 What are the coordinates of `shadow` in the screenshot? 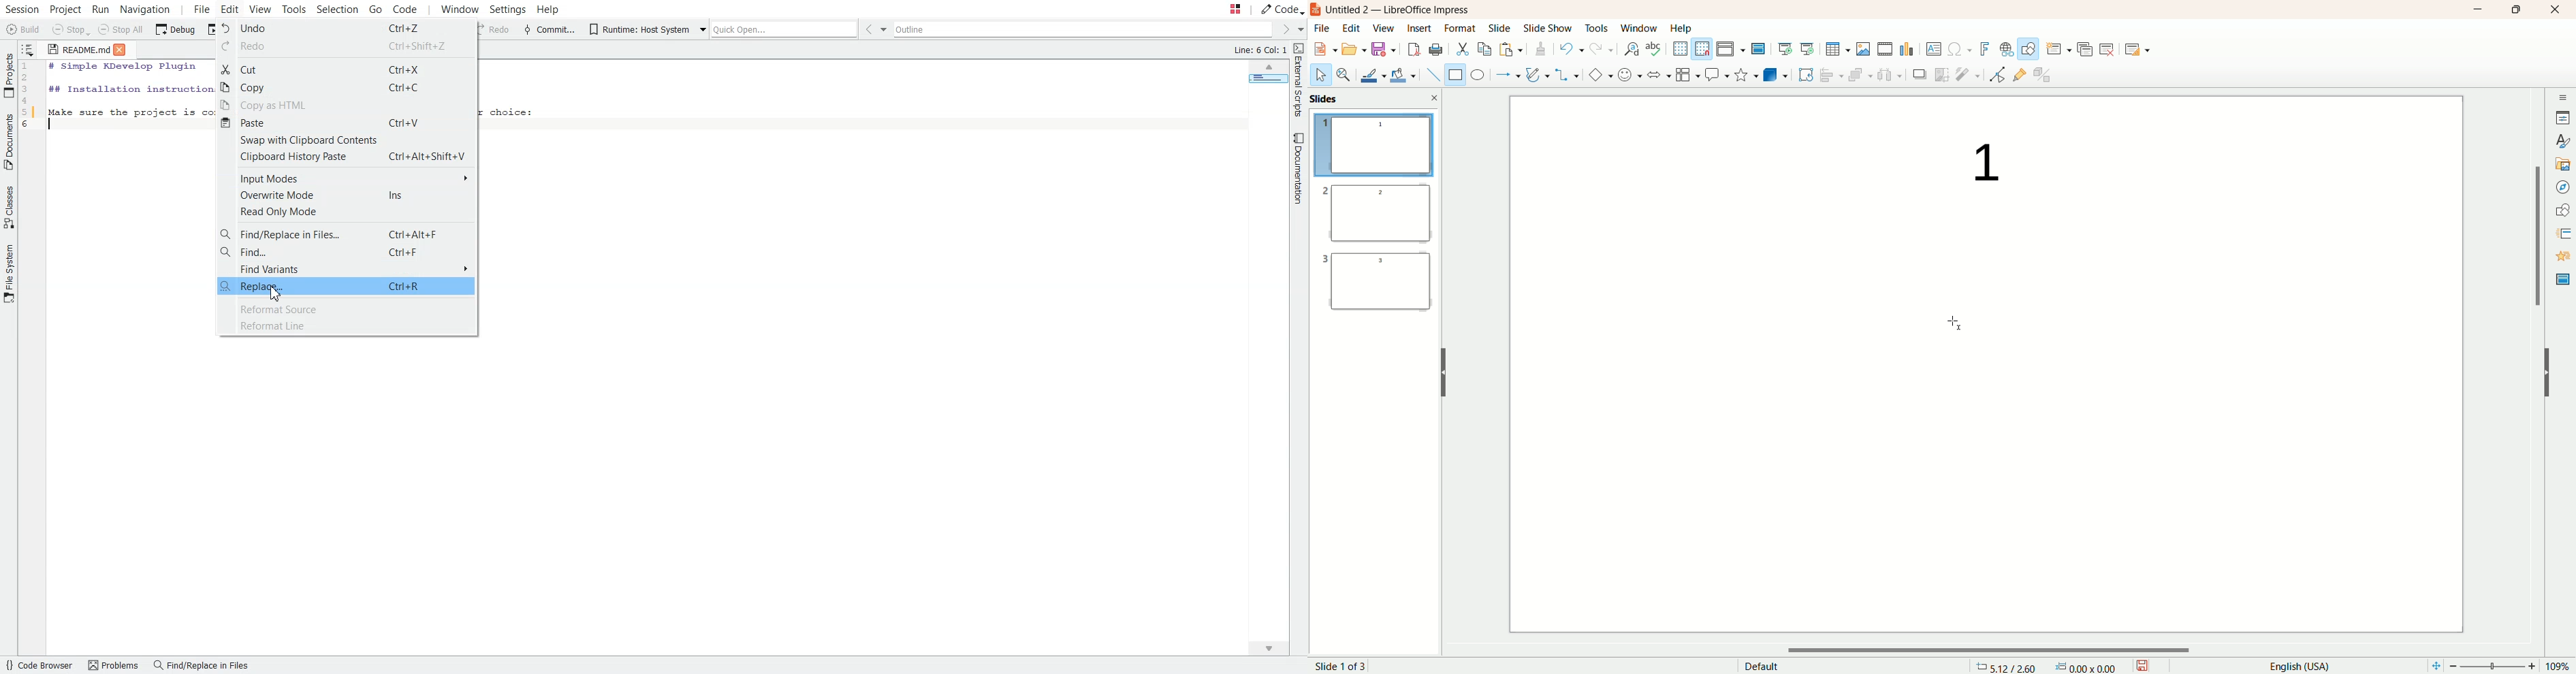 It's located at (1921, 75).